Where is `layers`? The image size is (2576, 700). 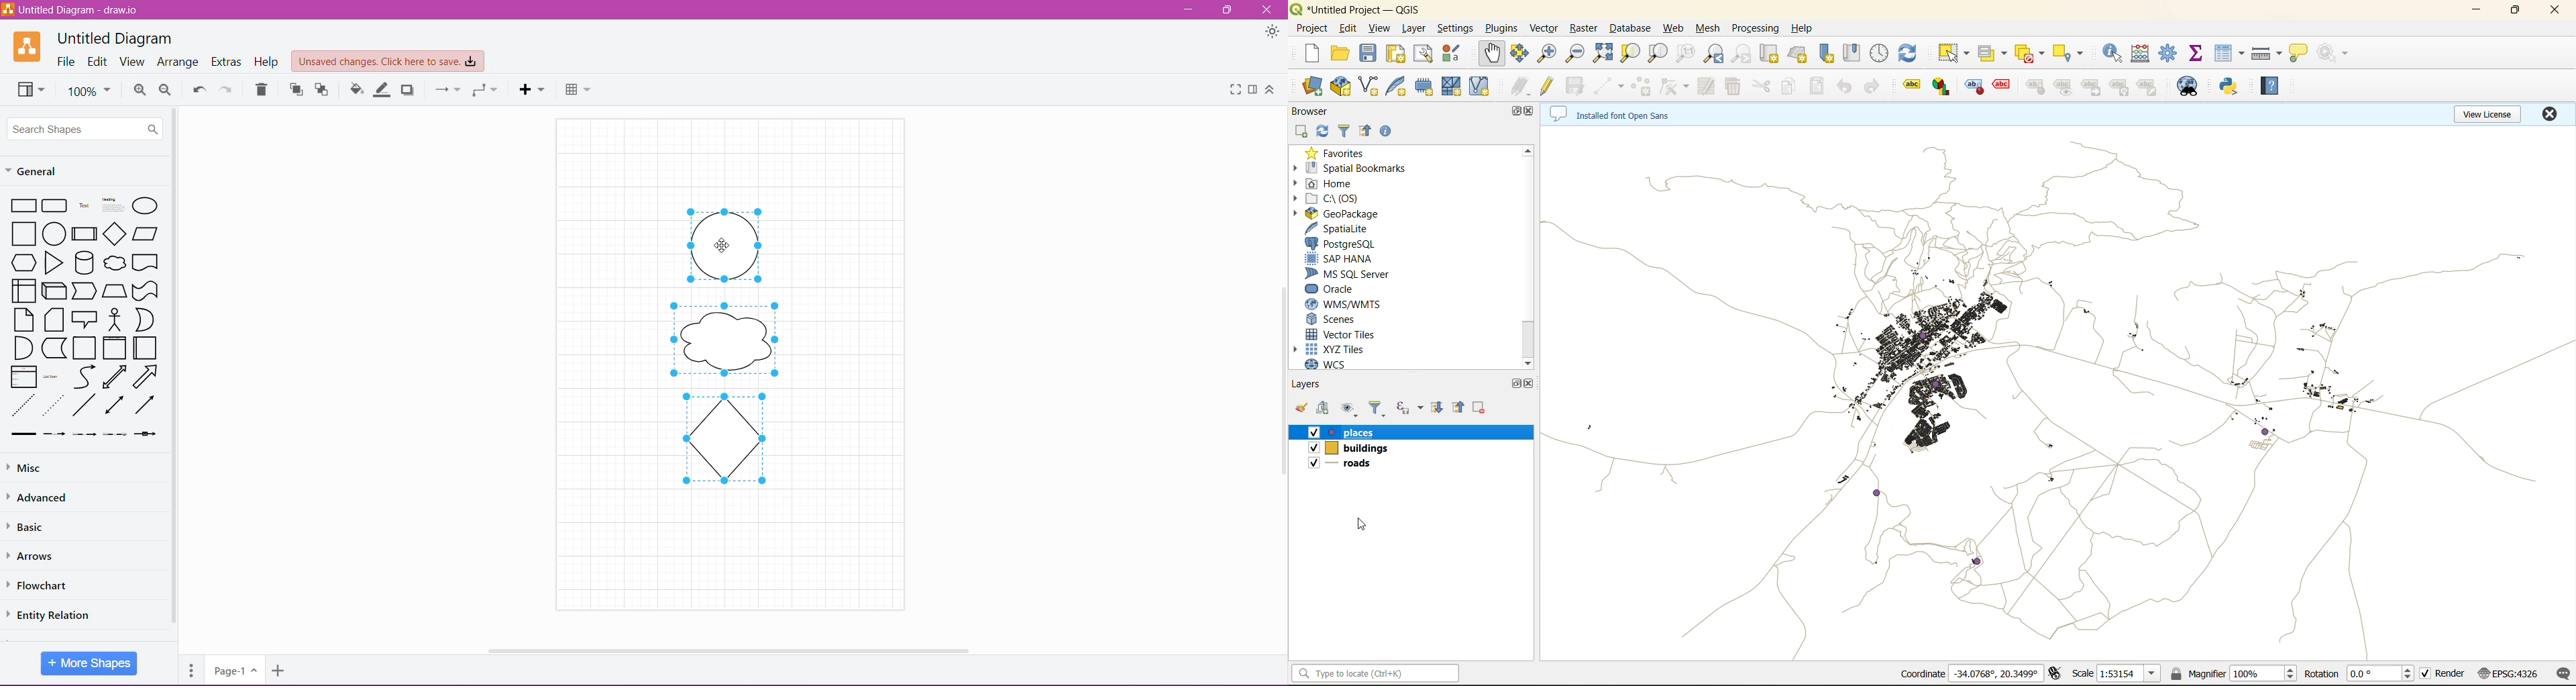 layers is located at coordinates (1363, 432).